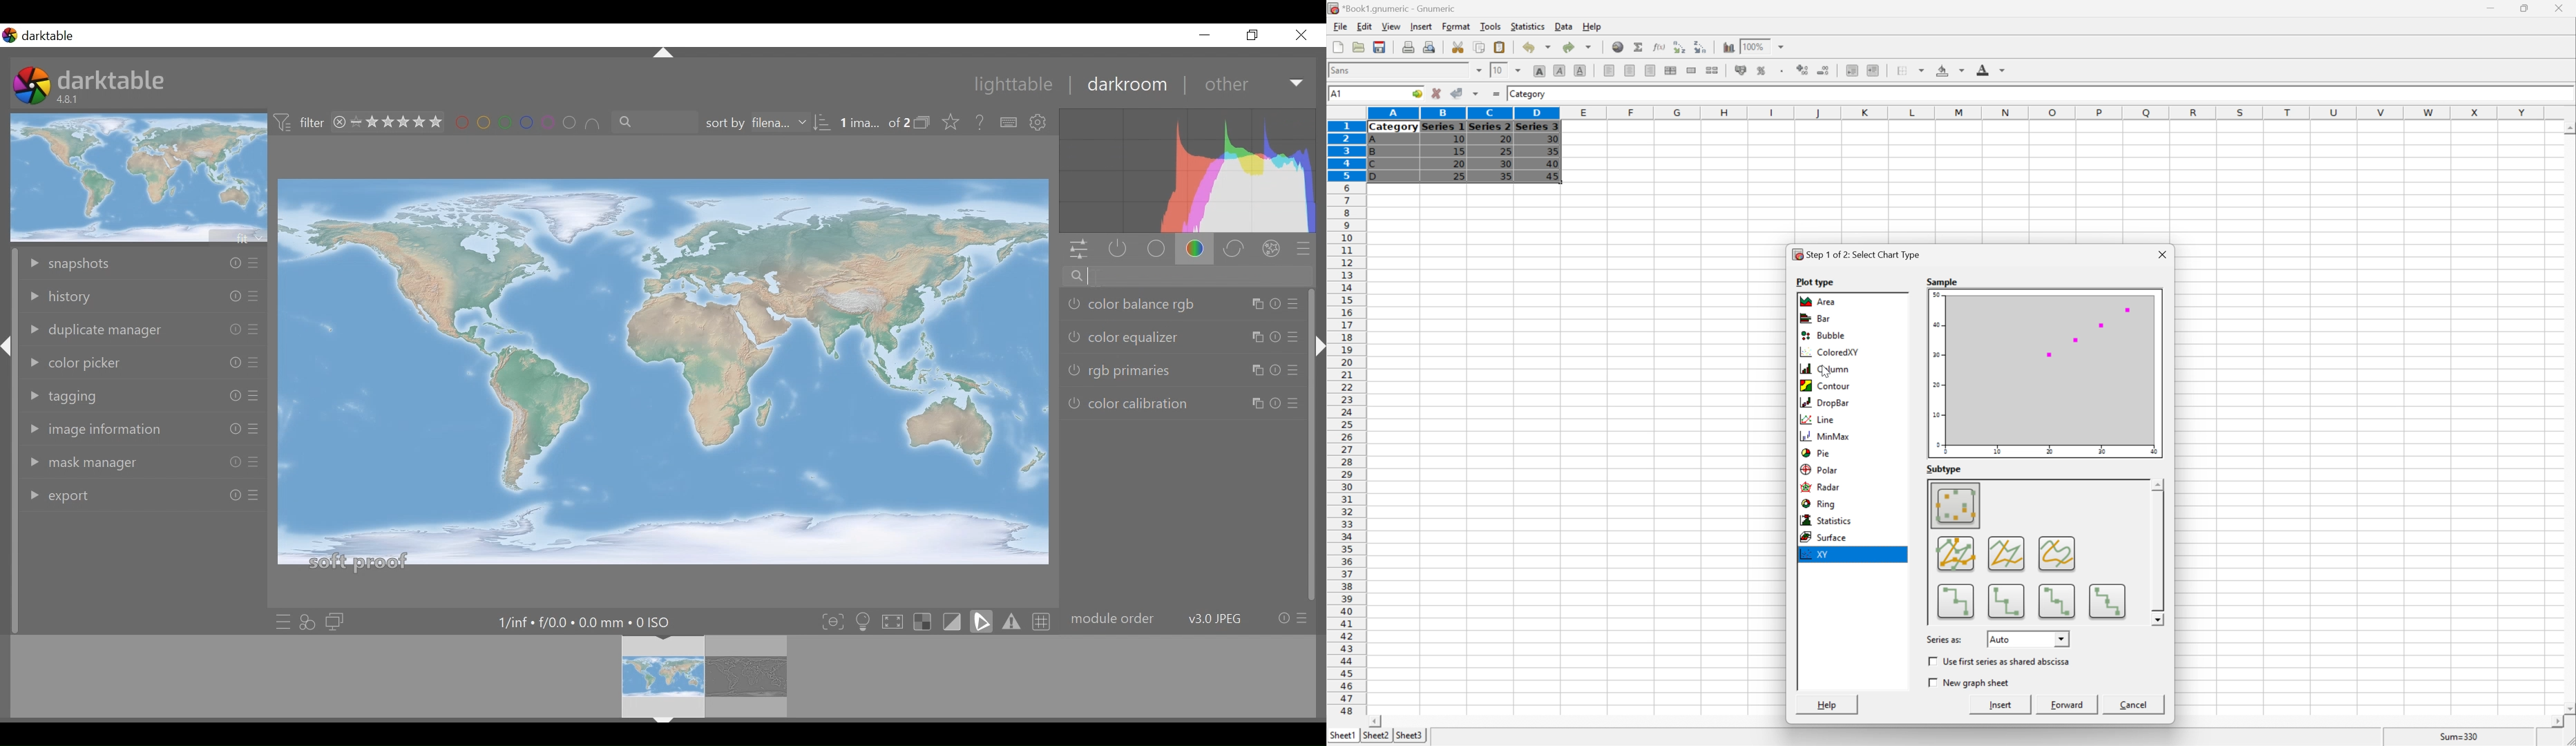 The image size is (2576, 756). Describe the element at coordinates (308, 622) in the screenshot. I see `quick access for applying any styles` at that location.